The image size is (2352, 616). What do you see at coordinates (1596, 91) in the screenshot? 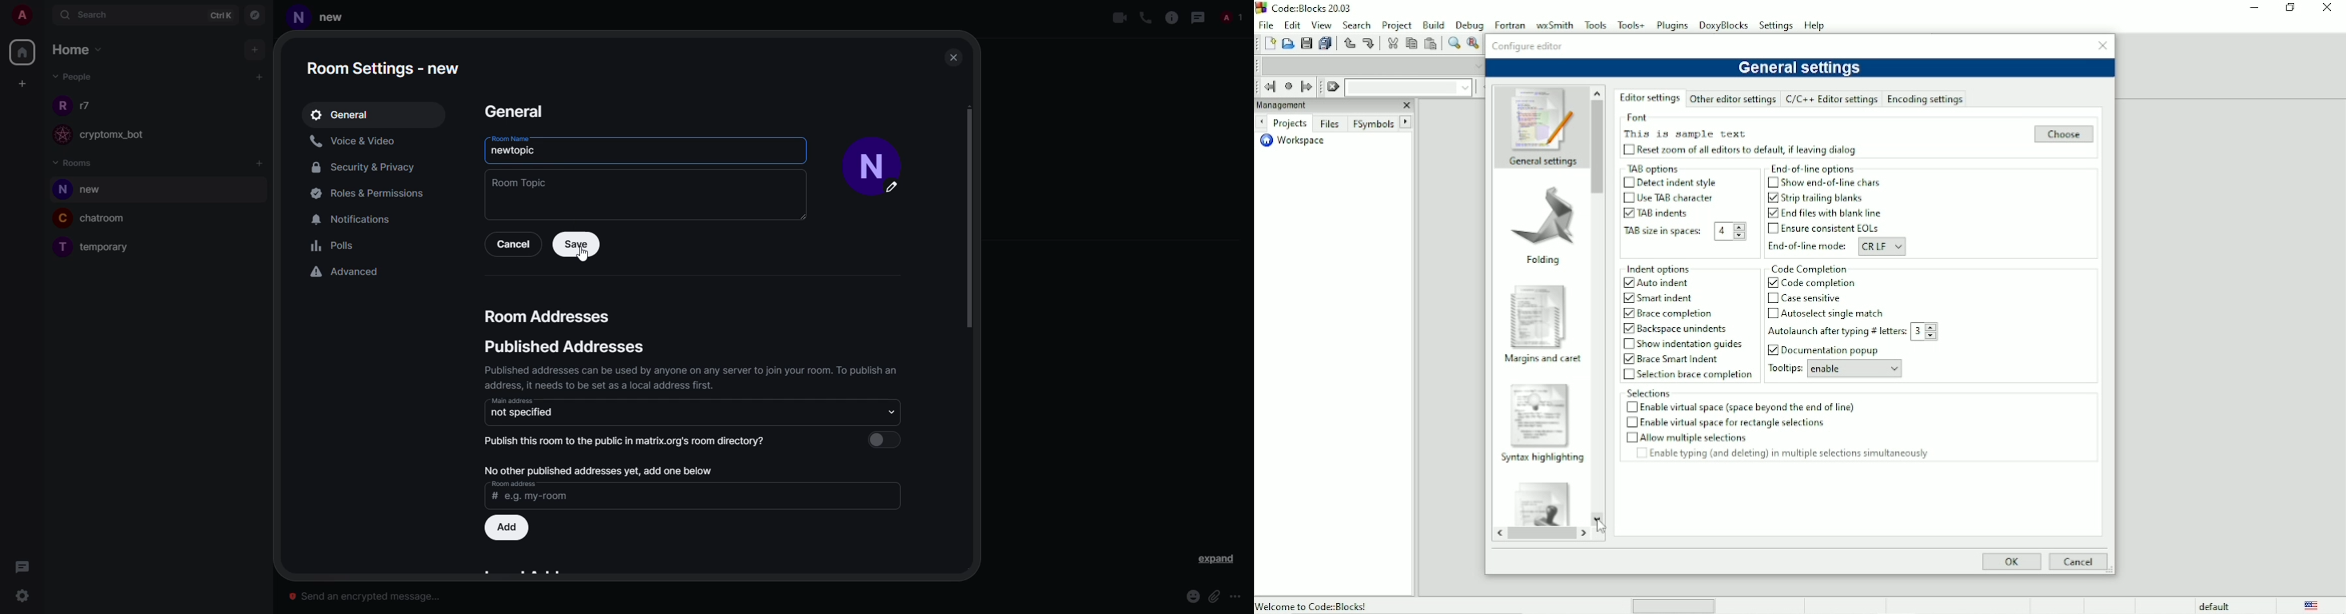
I see `up` at bounding box center [1596, 91].